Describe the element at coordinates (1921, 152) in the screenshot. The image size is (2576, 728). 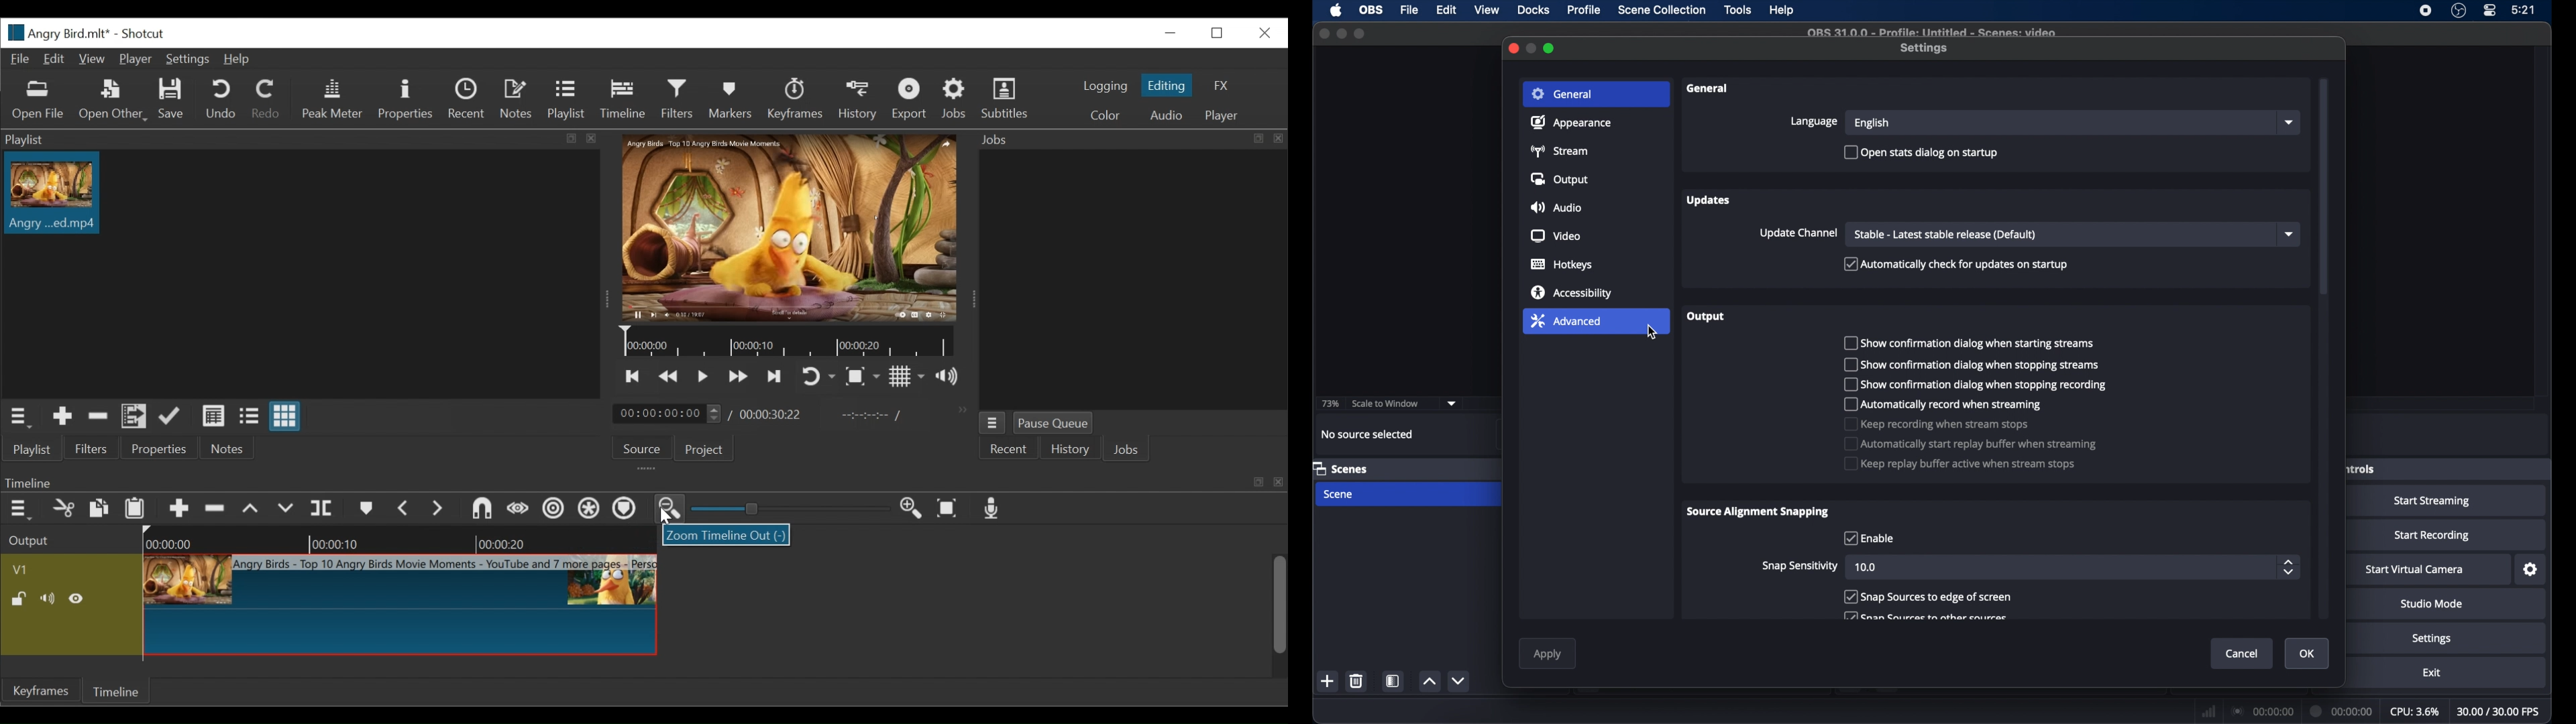
I see `open stats dialog on start up` at that location.